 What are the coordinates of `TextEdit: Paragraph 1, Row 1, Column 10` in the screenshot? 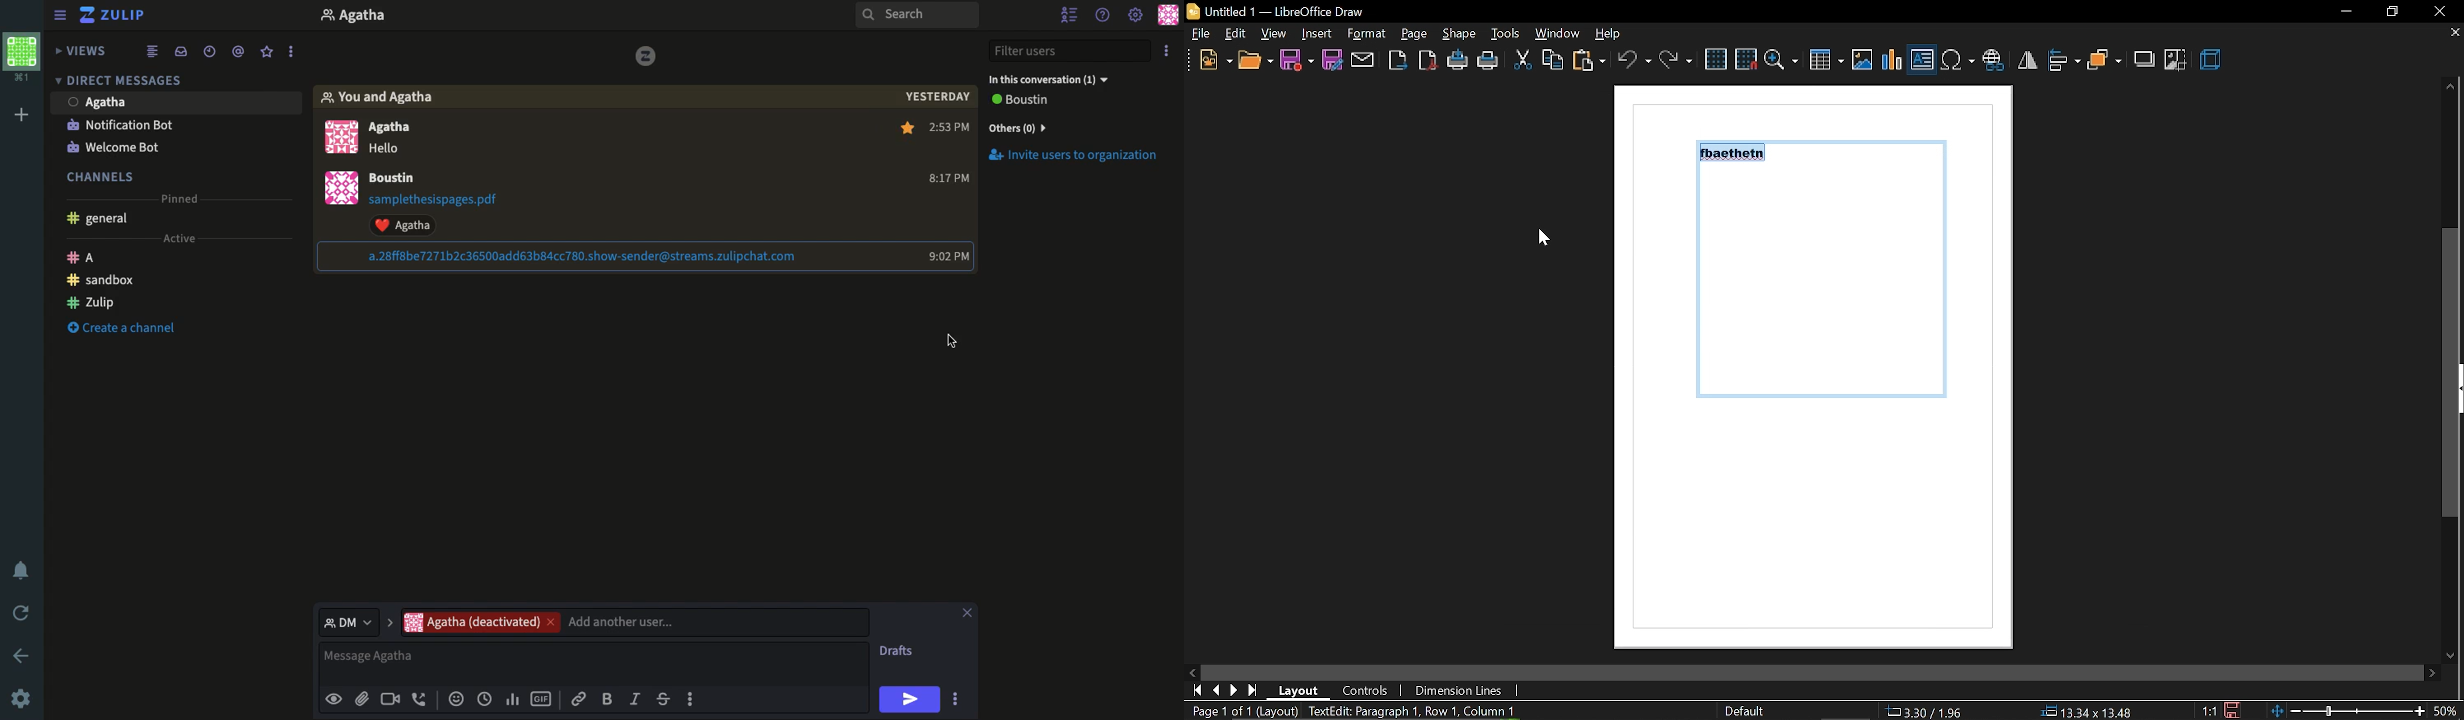 It's located at (1416, 711).